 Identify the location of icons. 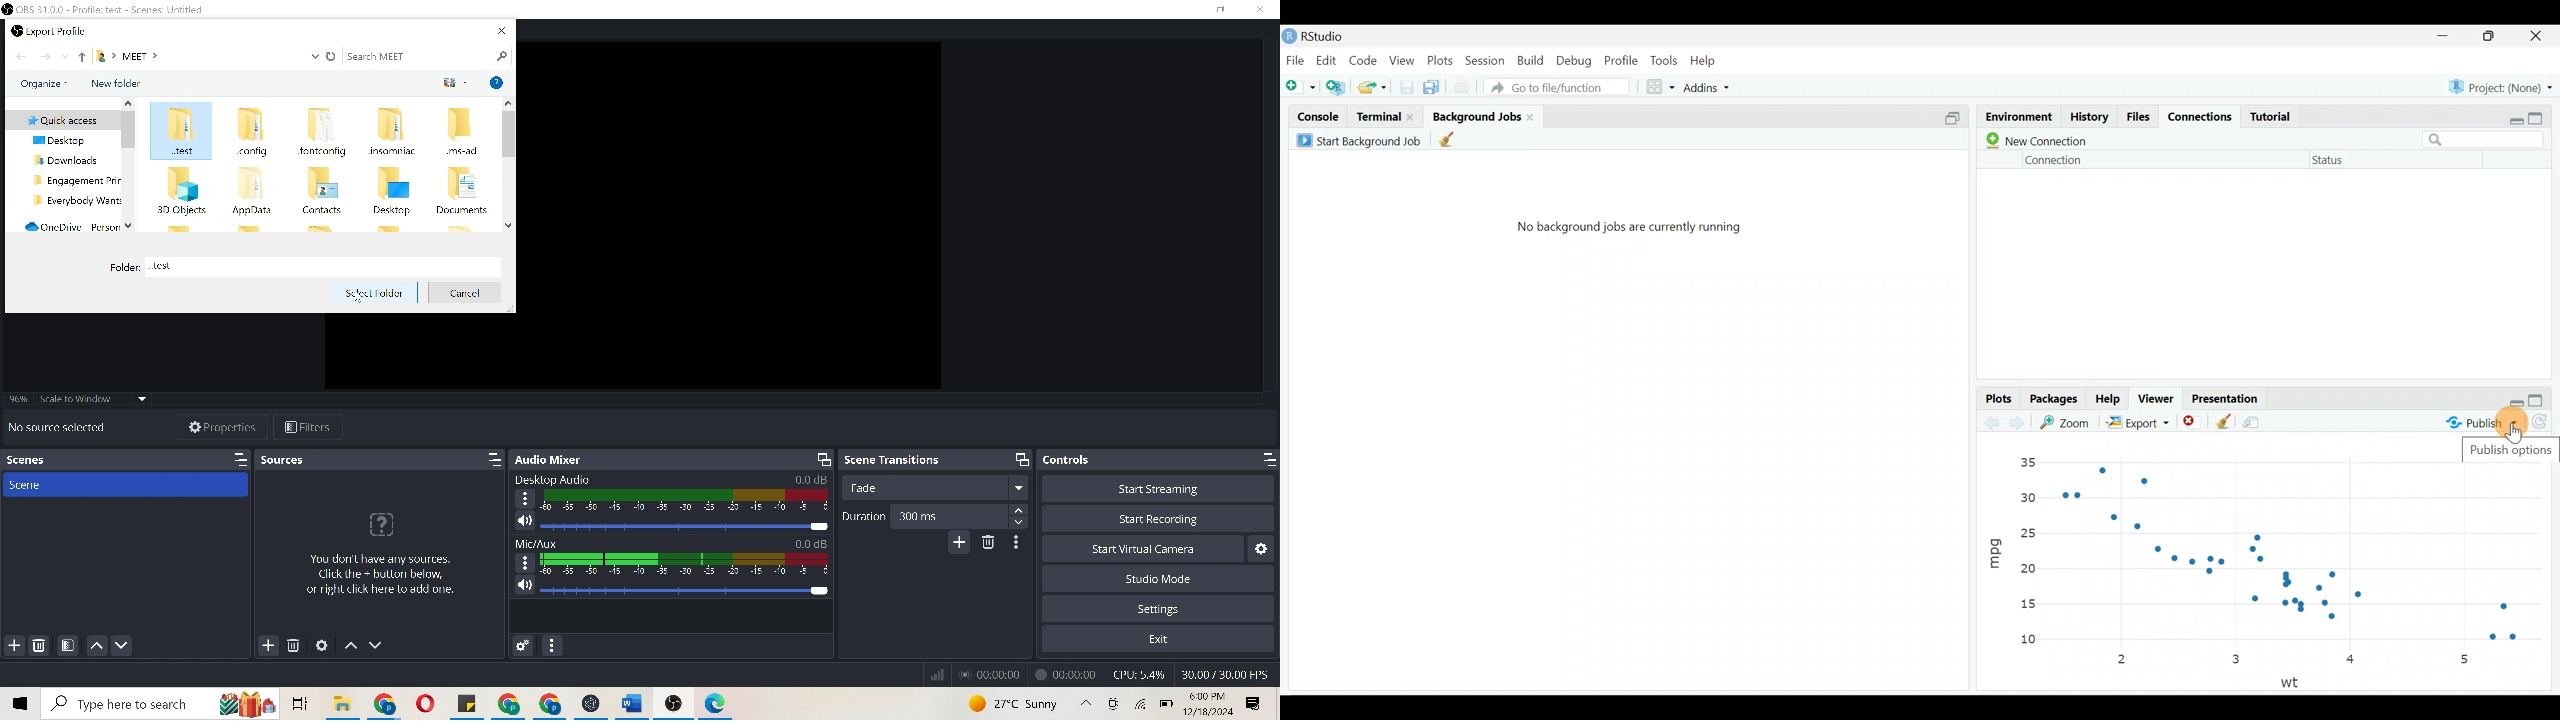
(265, 701).